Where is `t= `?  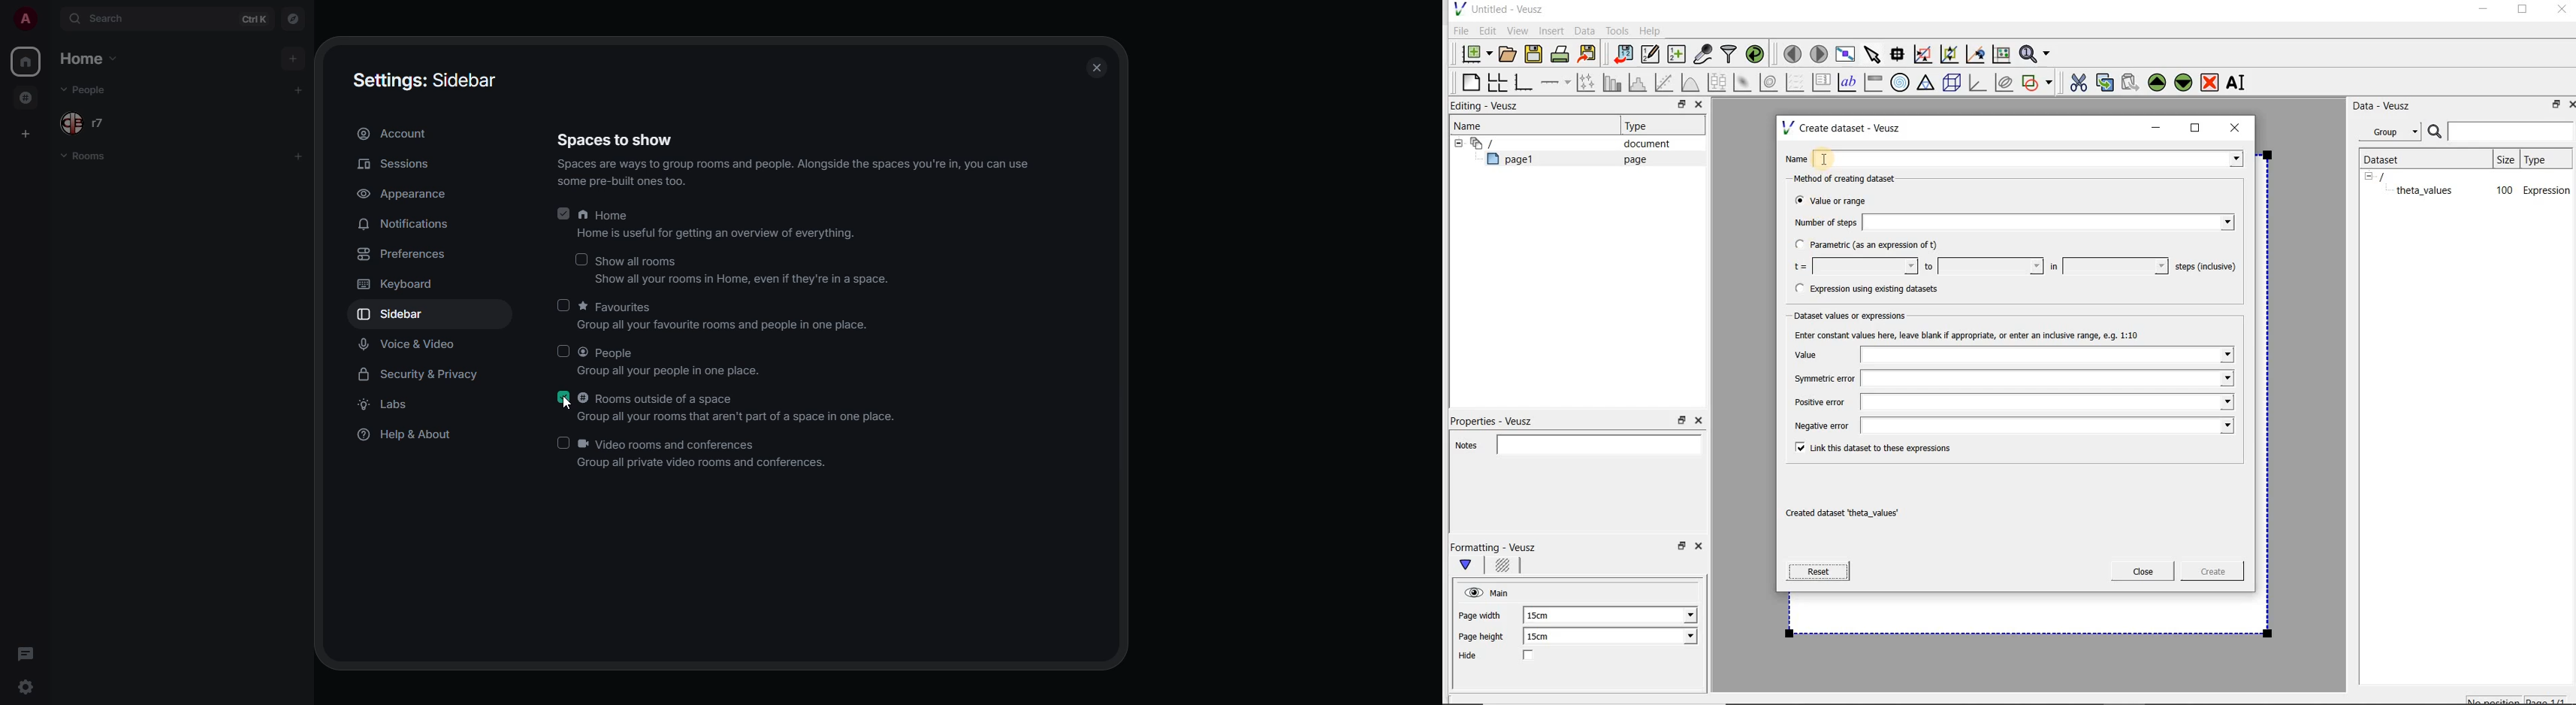 t=  is located at coordinates (1853, 267).